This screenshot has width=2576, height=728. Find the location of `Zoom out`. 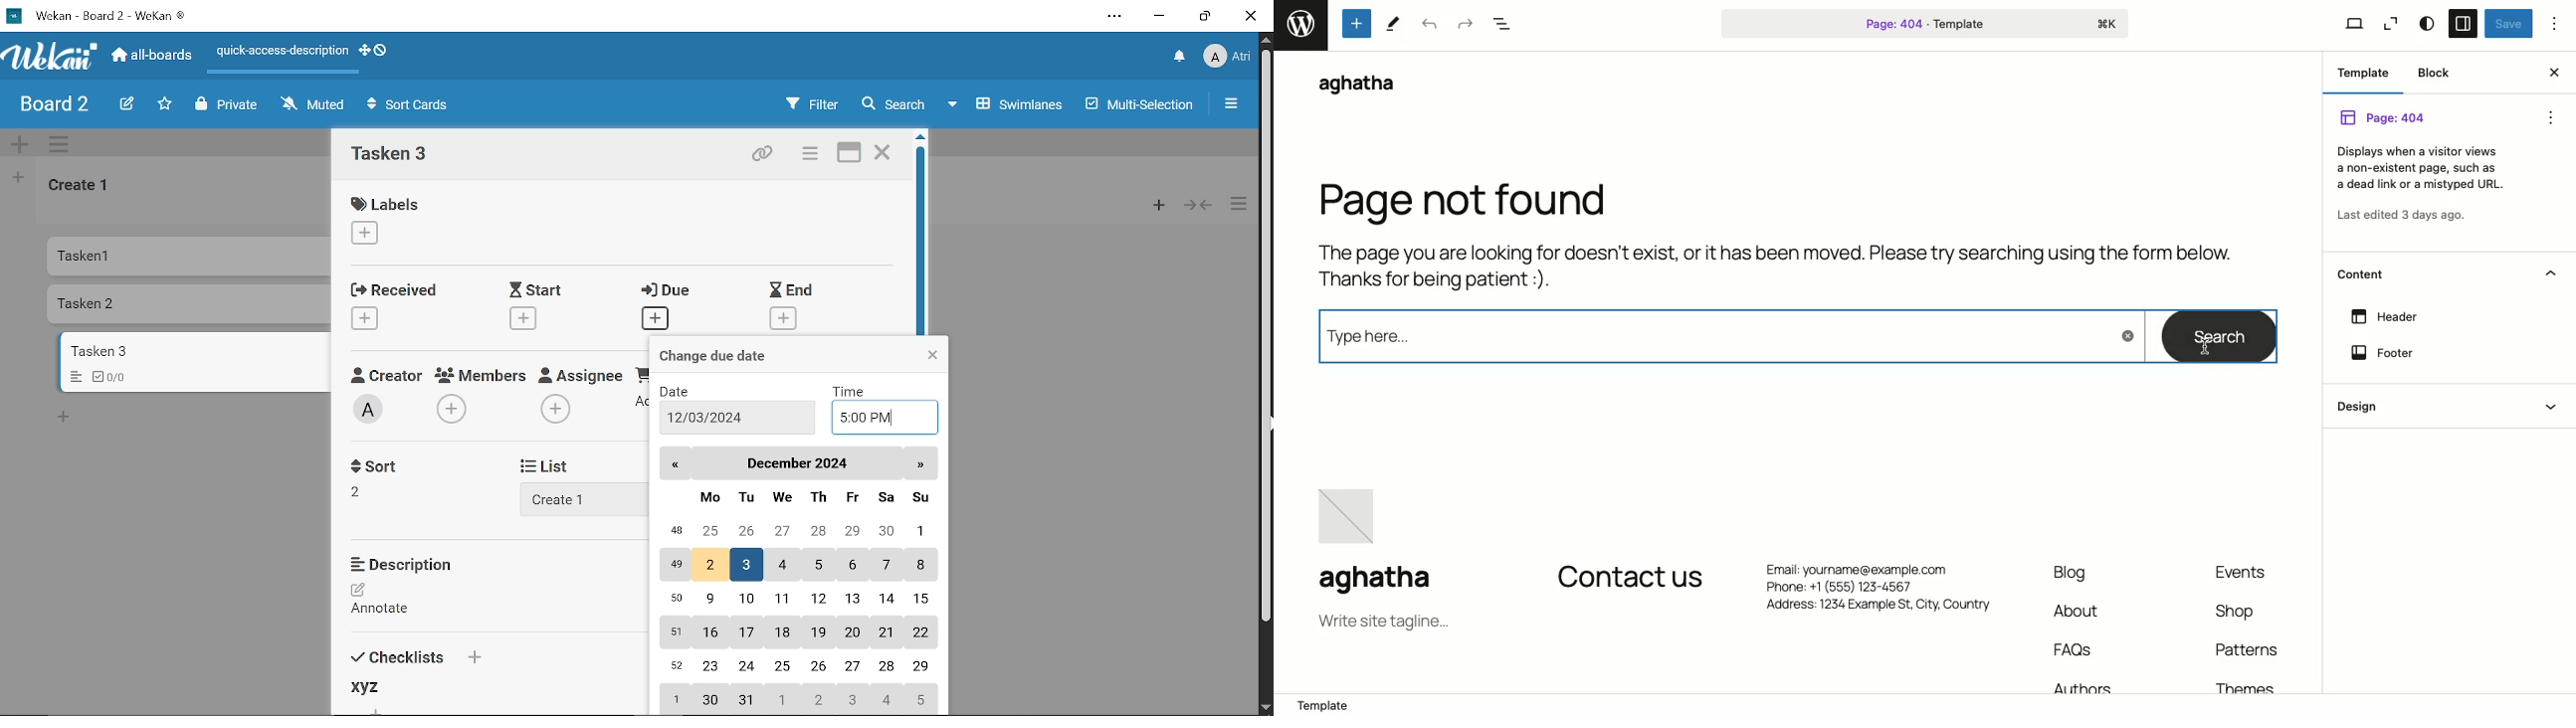

Zoom out is located at coordinates (2392, 23).